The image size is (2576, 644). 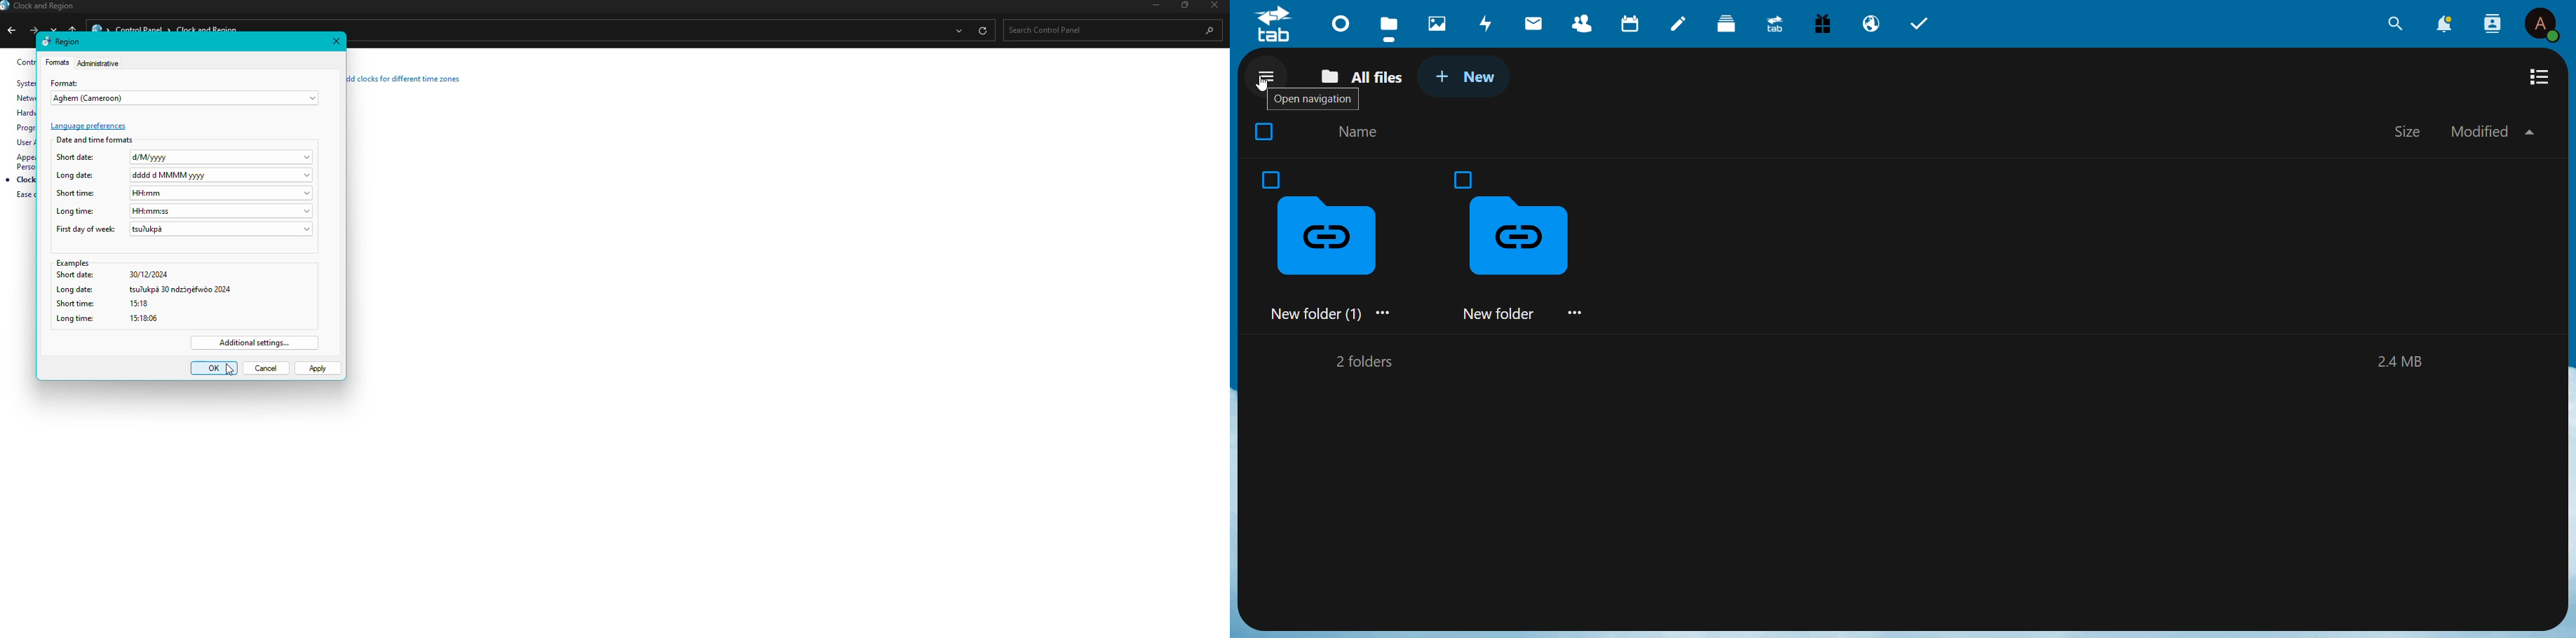 I want to click on Clock and region, so click(x=41, y=7).